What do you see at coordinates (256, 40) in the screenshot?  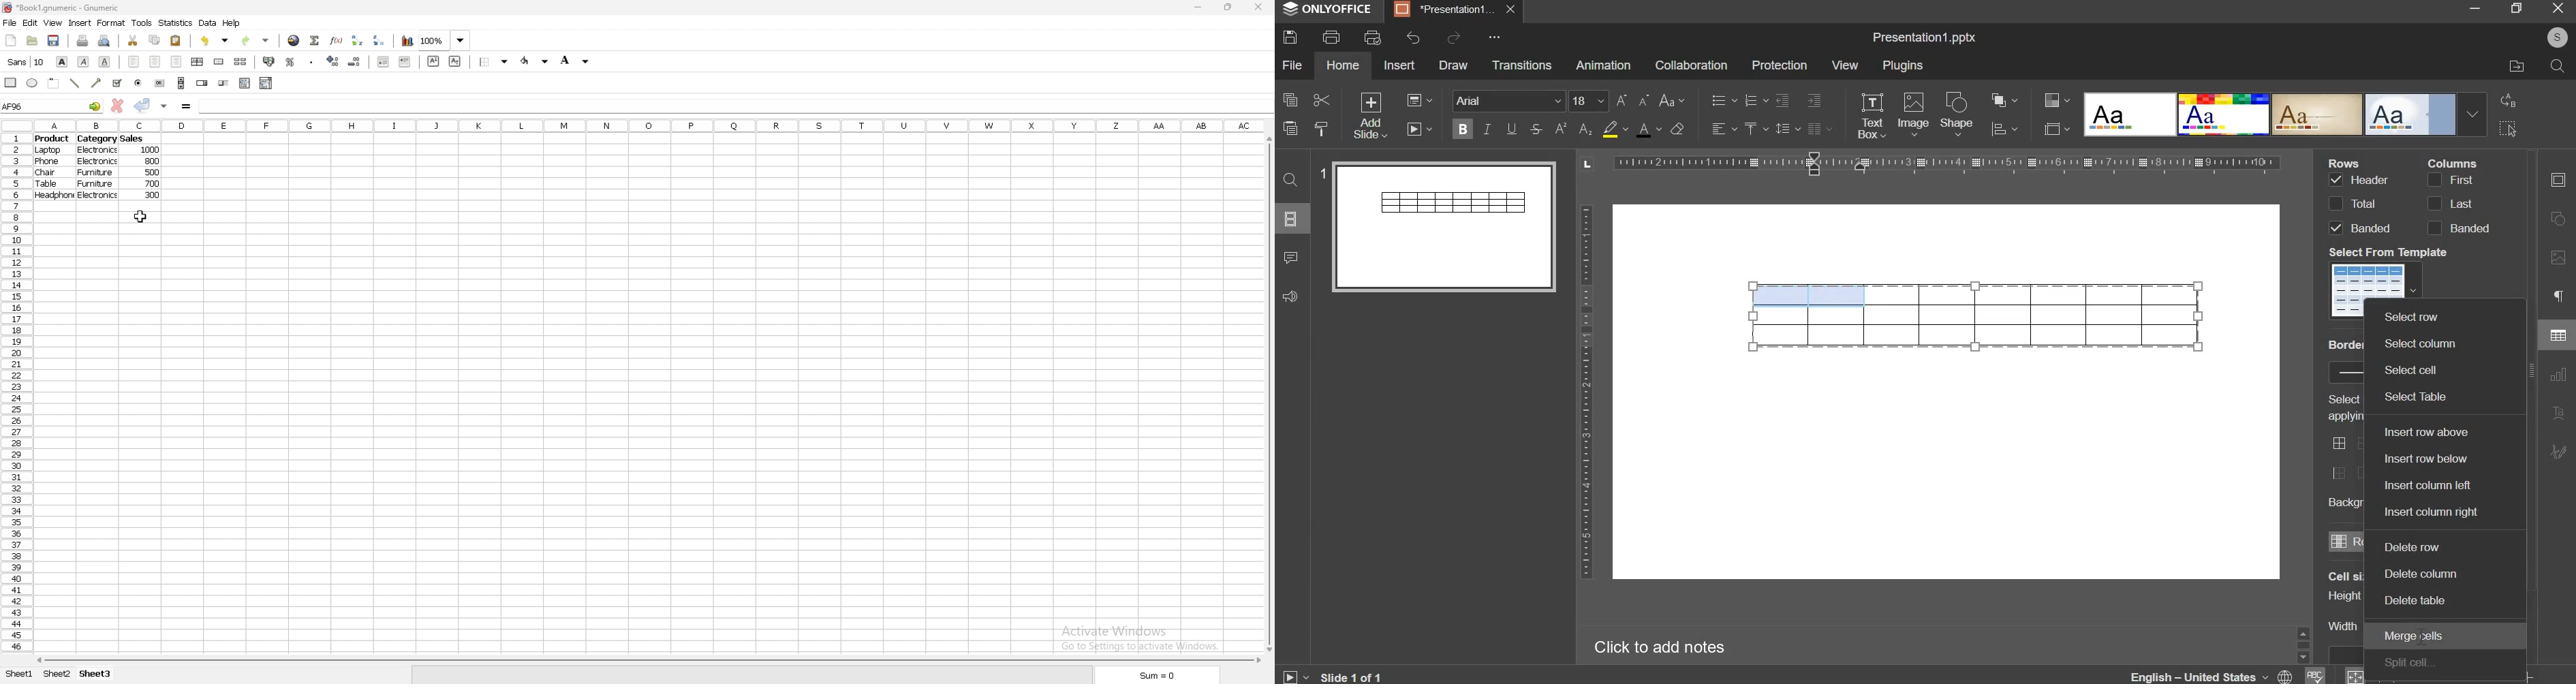 I see `redo` at bounding box center [256, 40].